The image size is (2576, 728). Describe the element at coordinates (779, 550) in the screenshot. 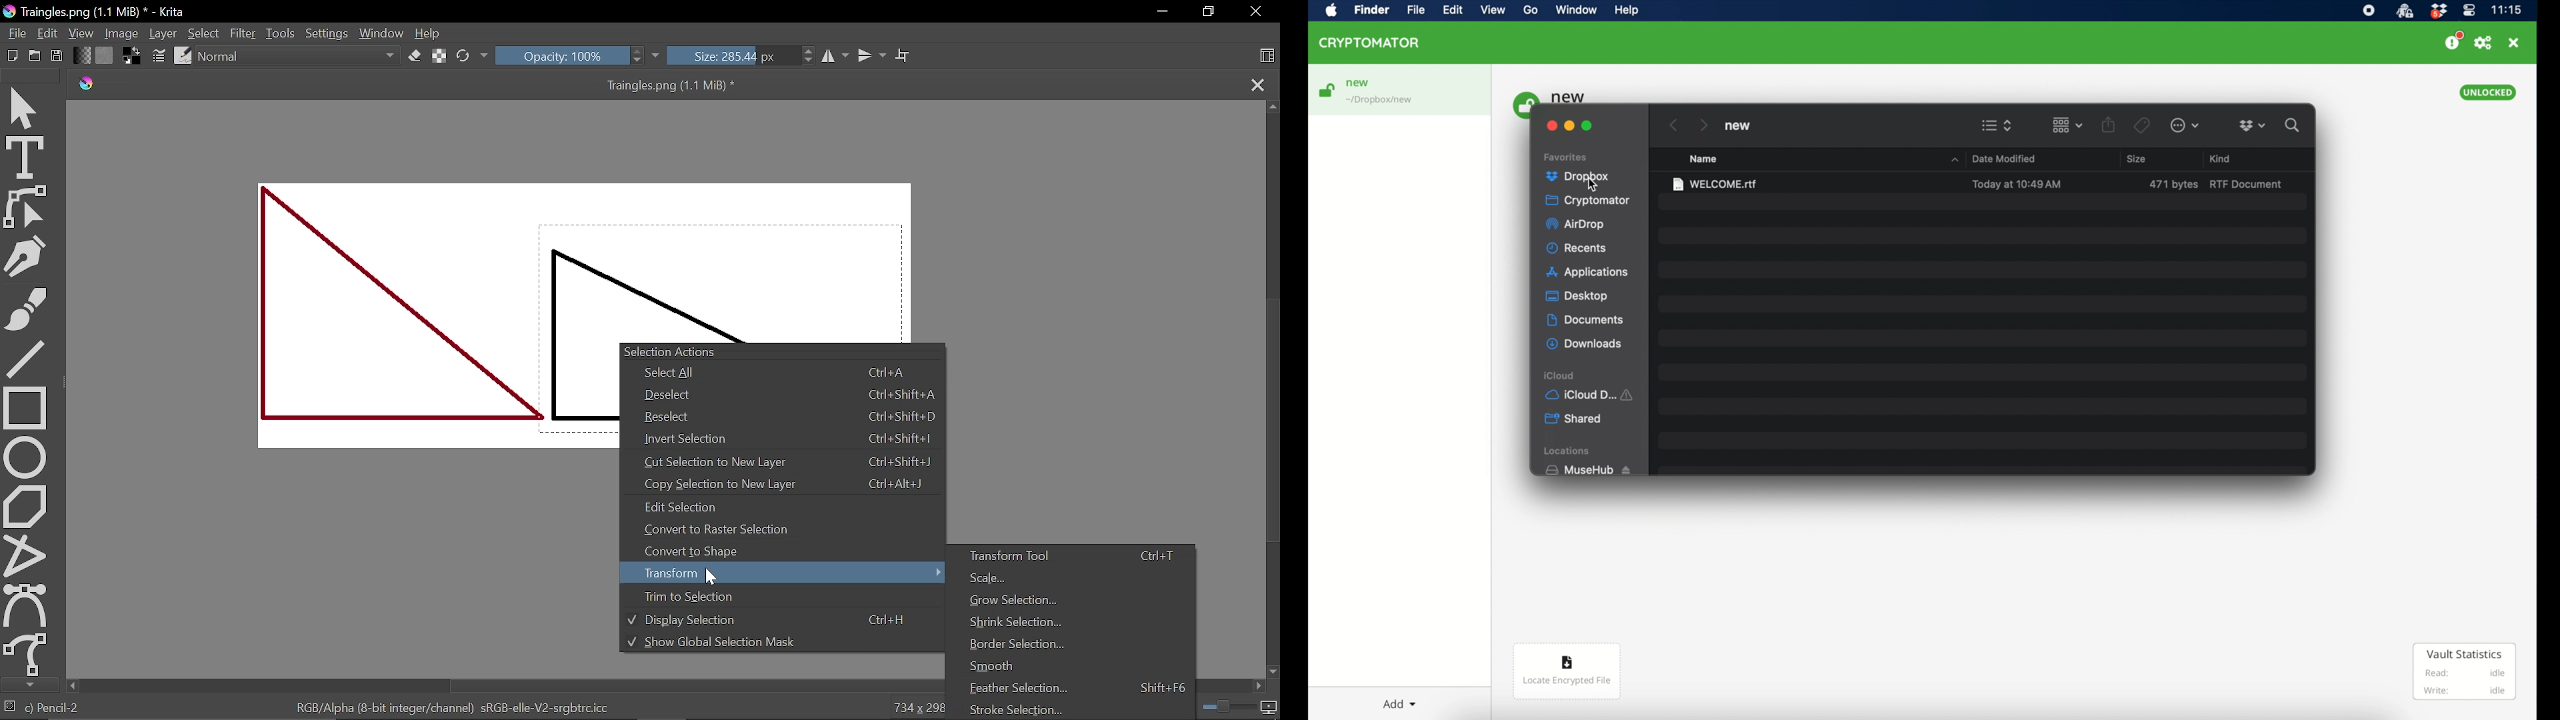

I see `Convert to shape ` at that location.